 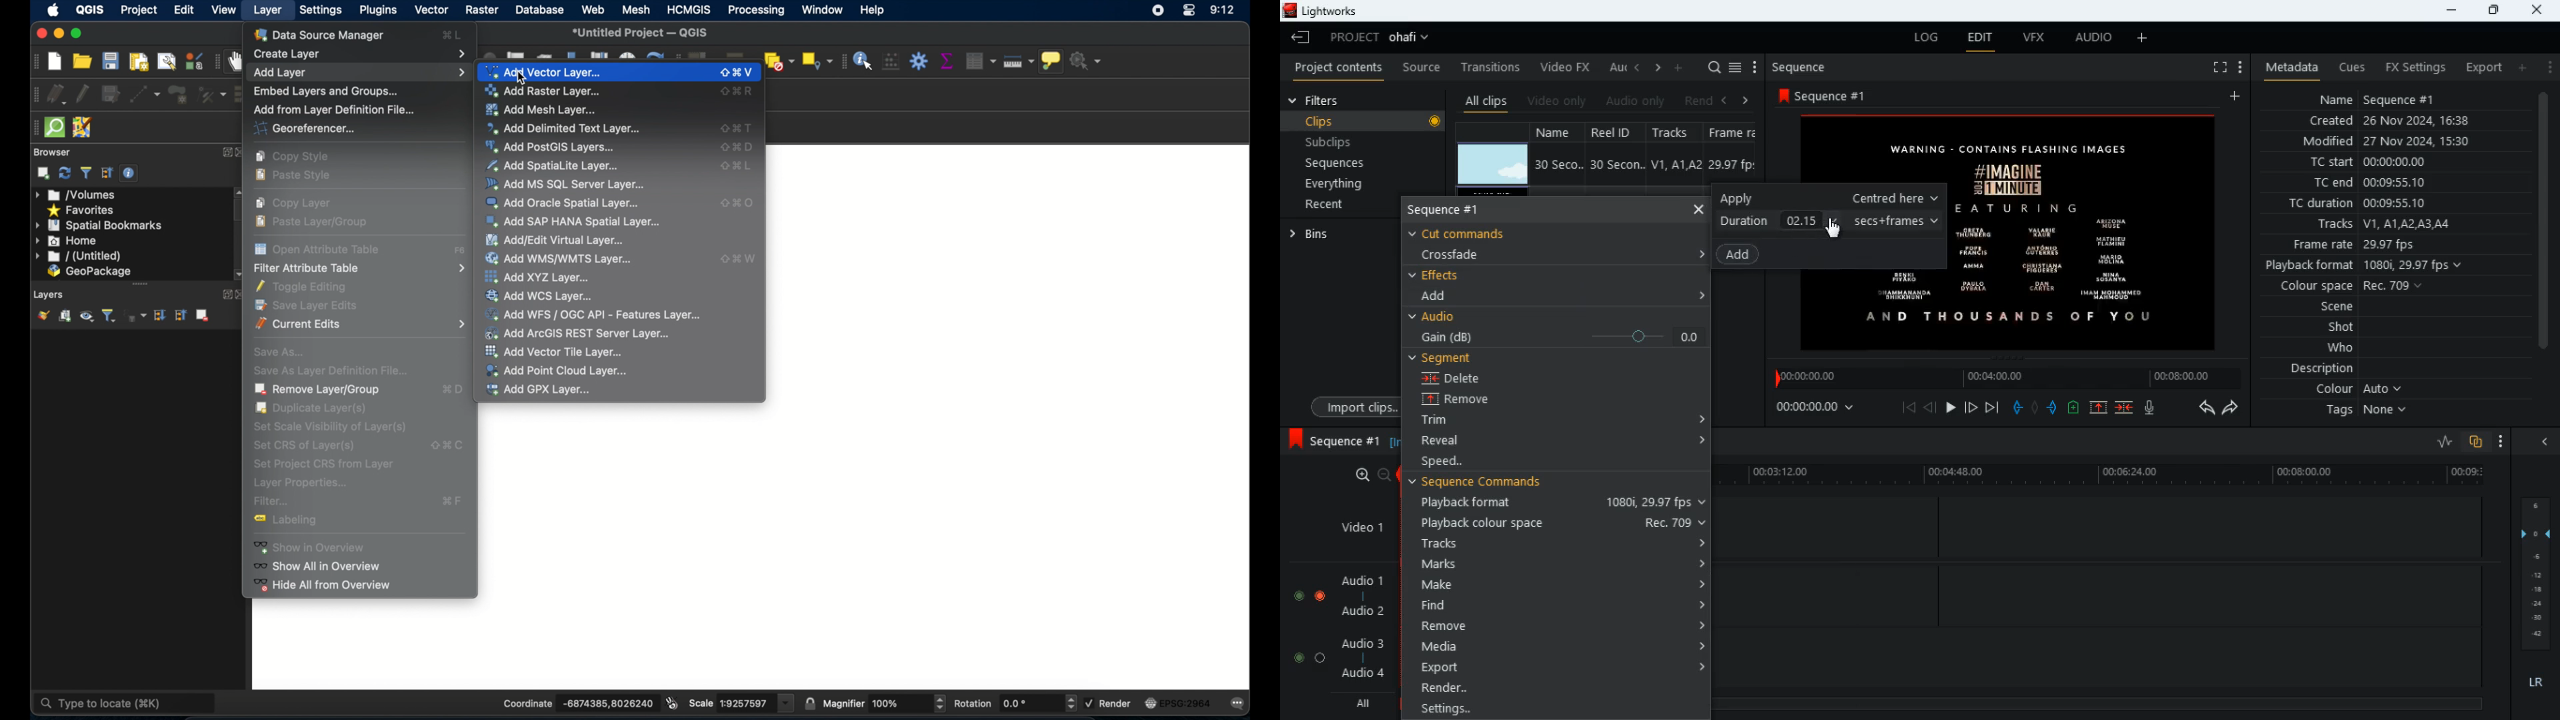 What do you see at coordinates (2338, 308) in the screenshot?
I see `scene` at bounding box center [2338, 308].